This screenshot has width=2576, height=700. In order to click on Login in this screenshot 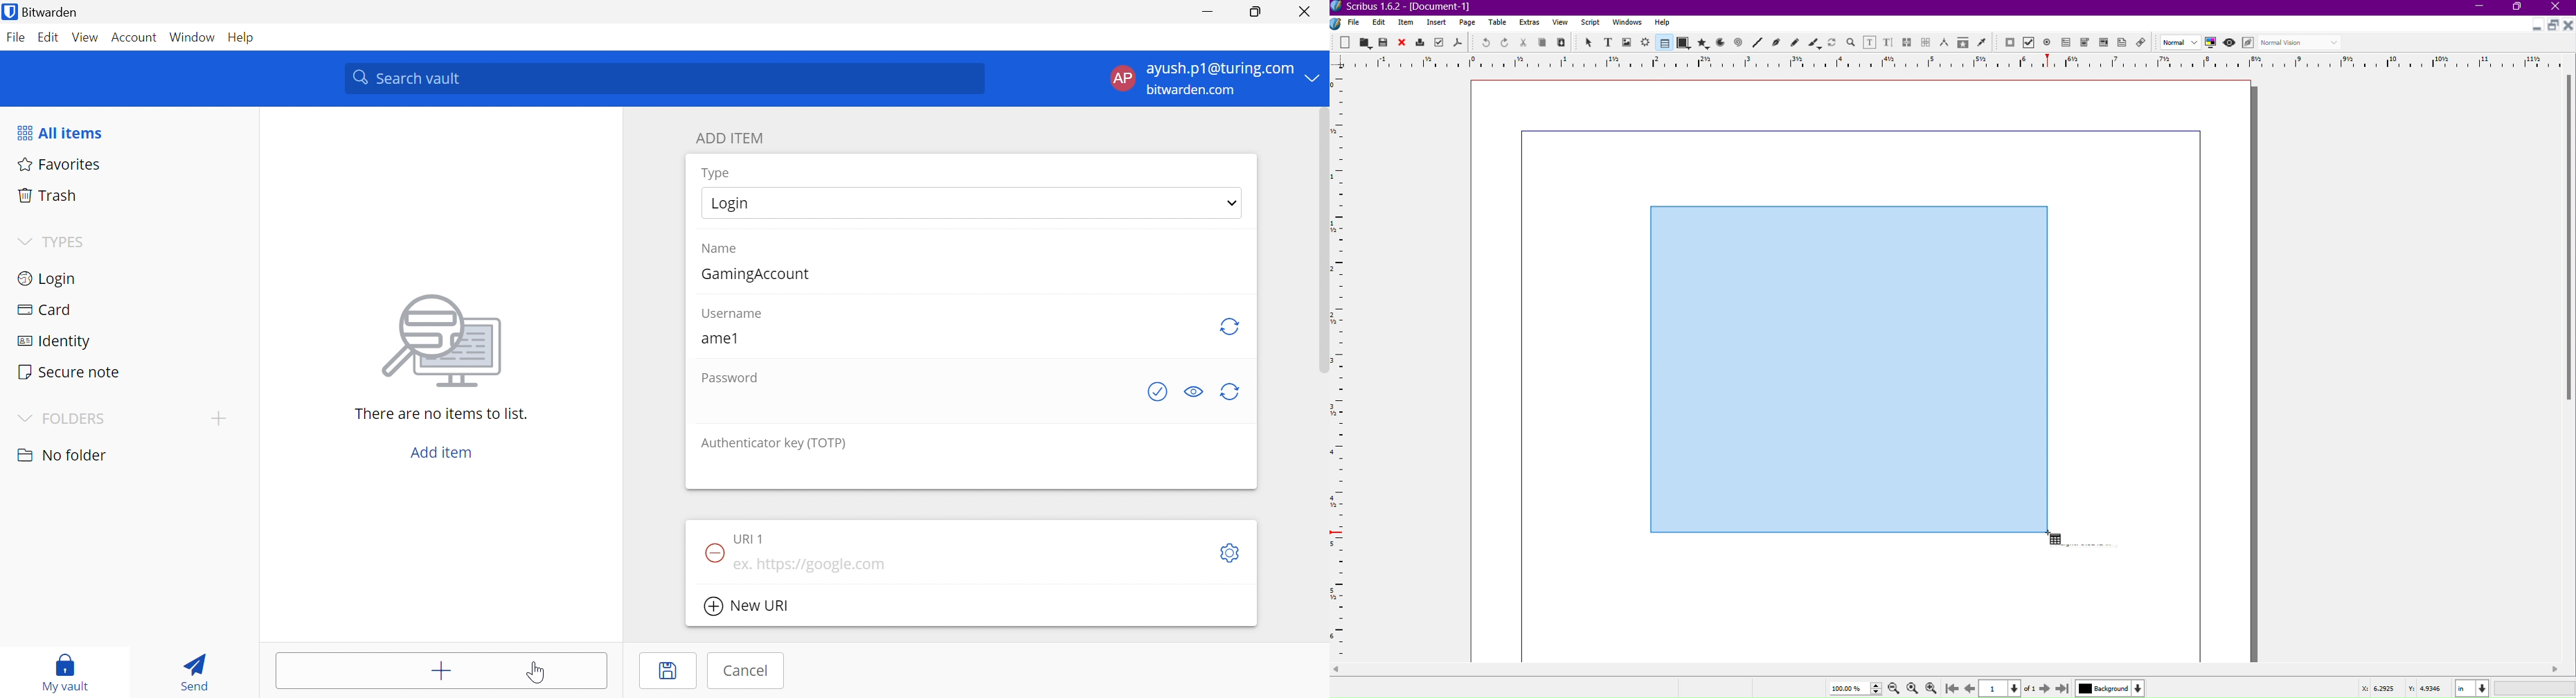, I will do `click(48, 279)`.